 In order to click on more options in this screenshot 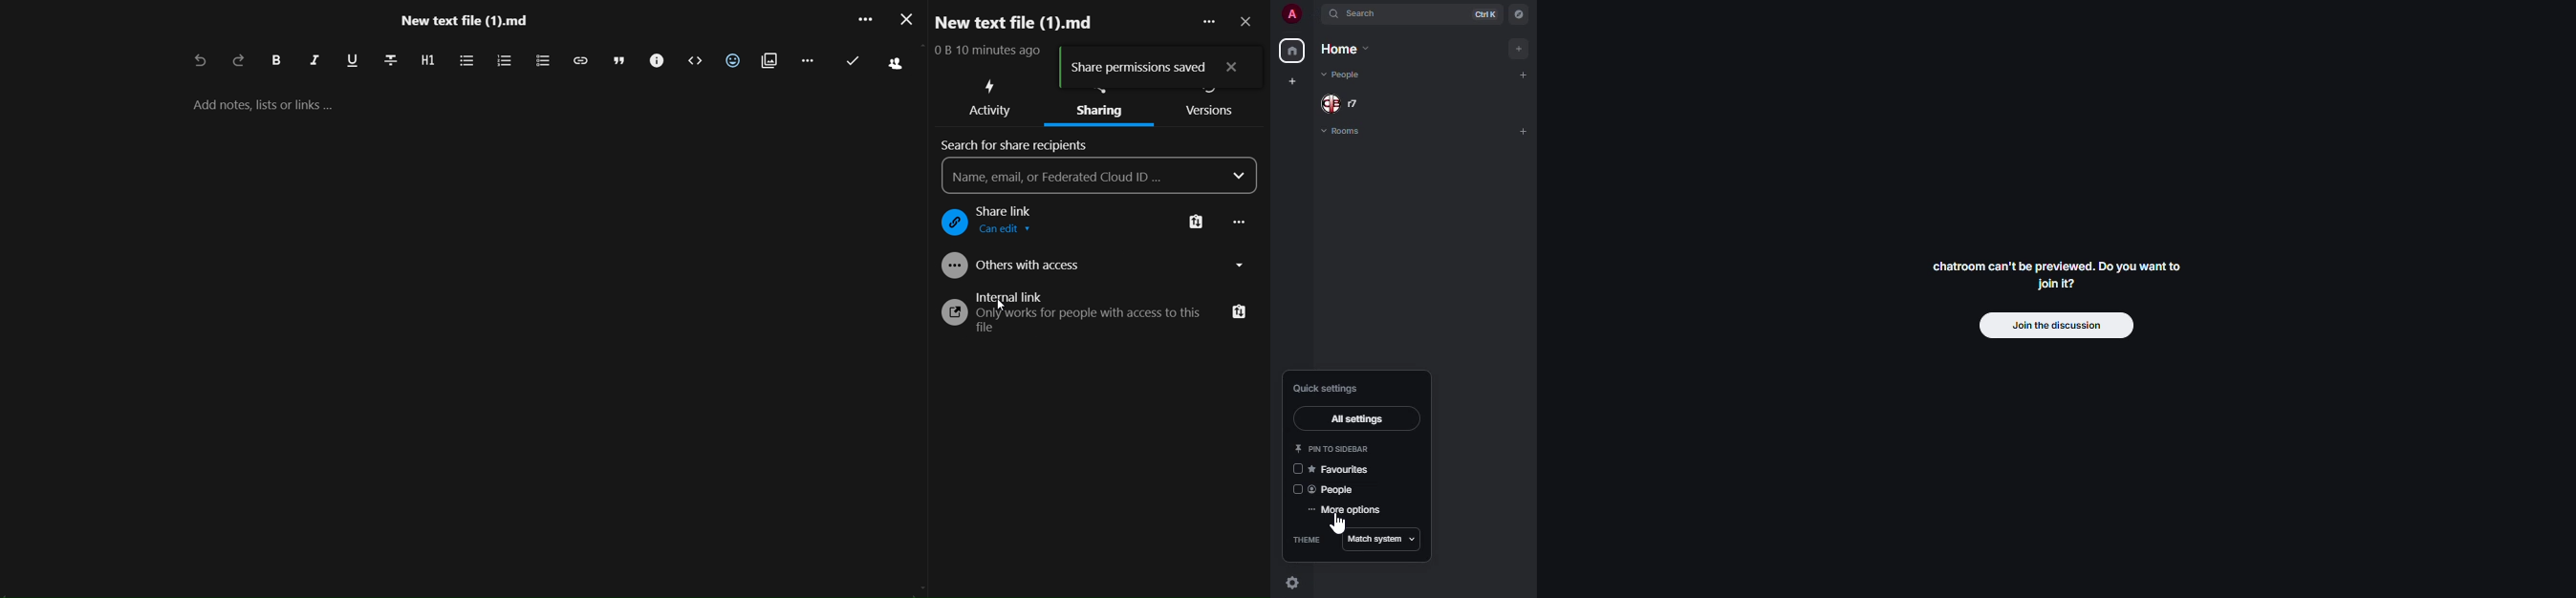, I will do `click(1348, 510)`.